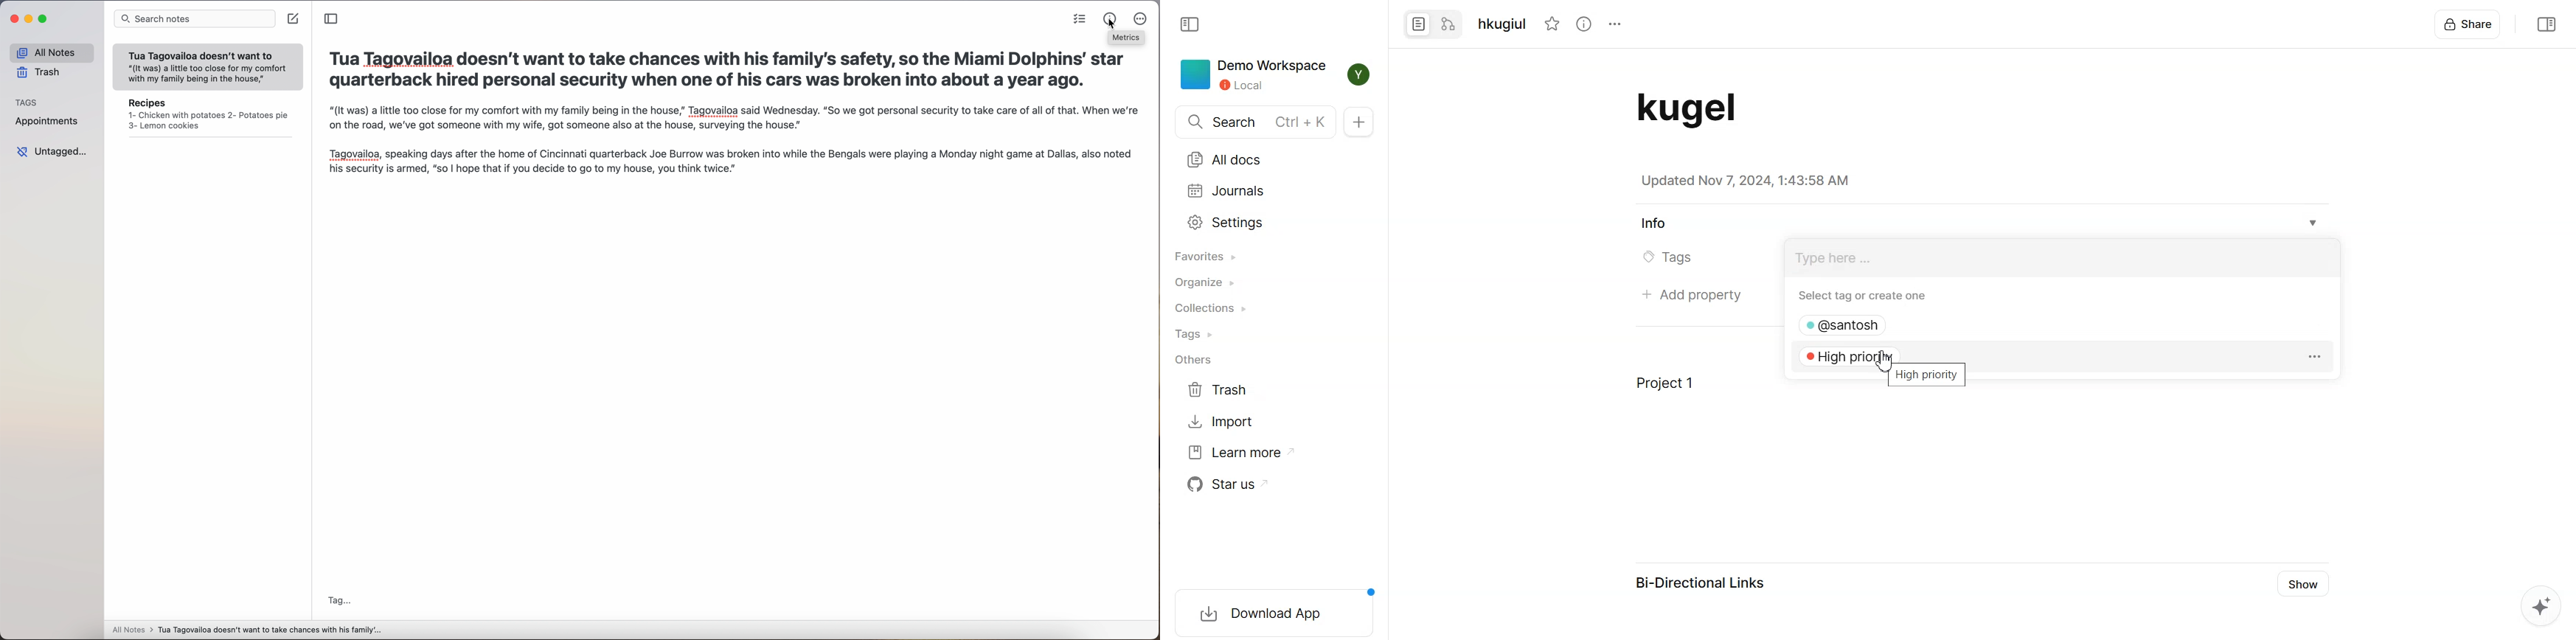 This screenshot has height=644, width=2576. Describe the element at coordinates (1223, 389) in the screenshot. I see `Trash` at that location.